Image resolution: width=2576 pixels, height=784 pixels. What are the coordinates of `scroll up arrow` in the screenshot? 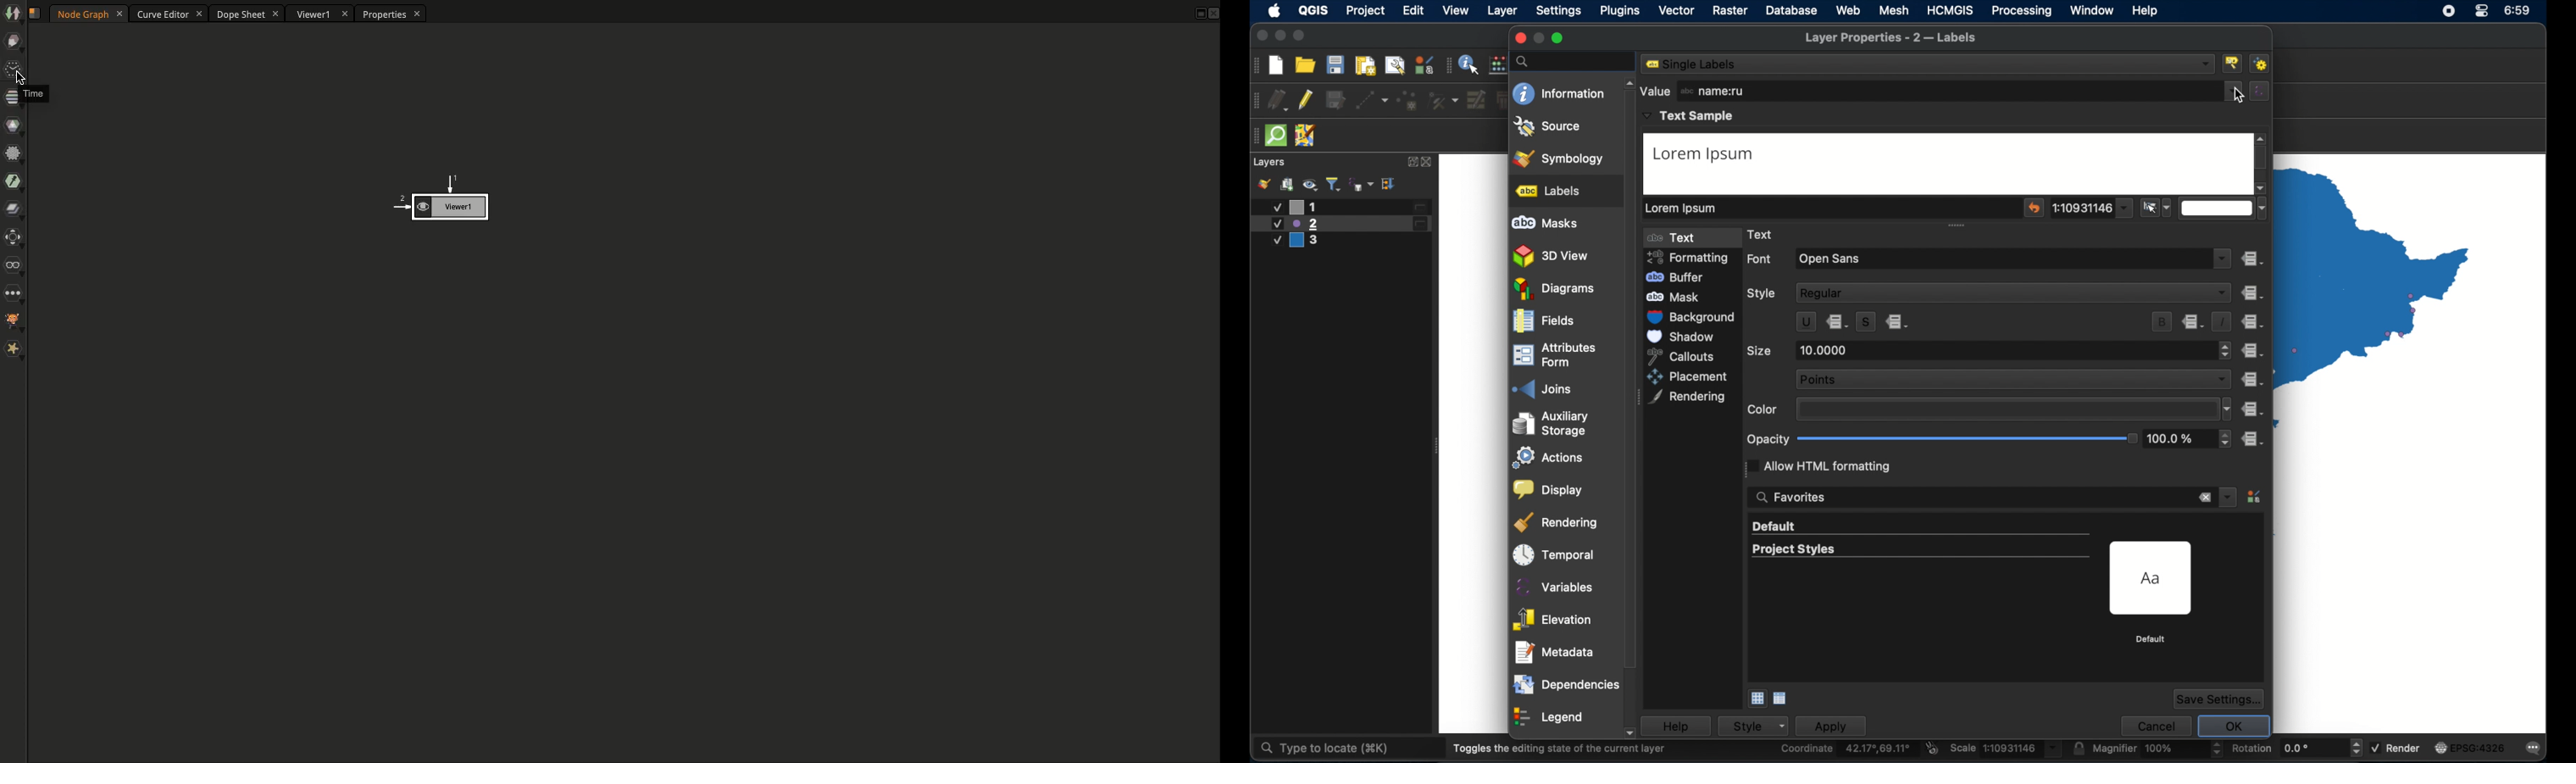 It's located at (1628, 85).